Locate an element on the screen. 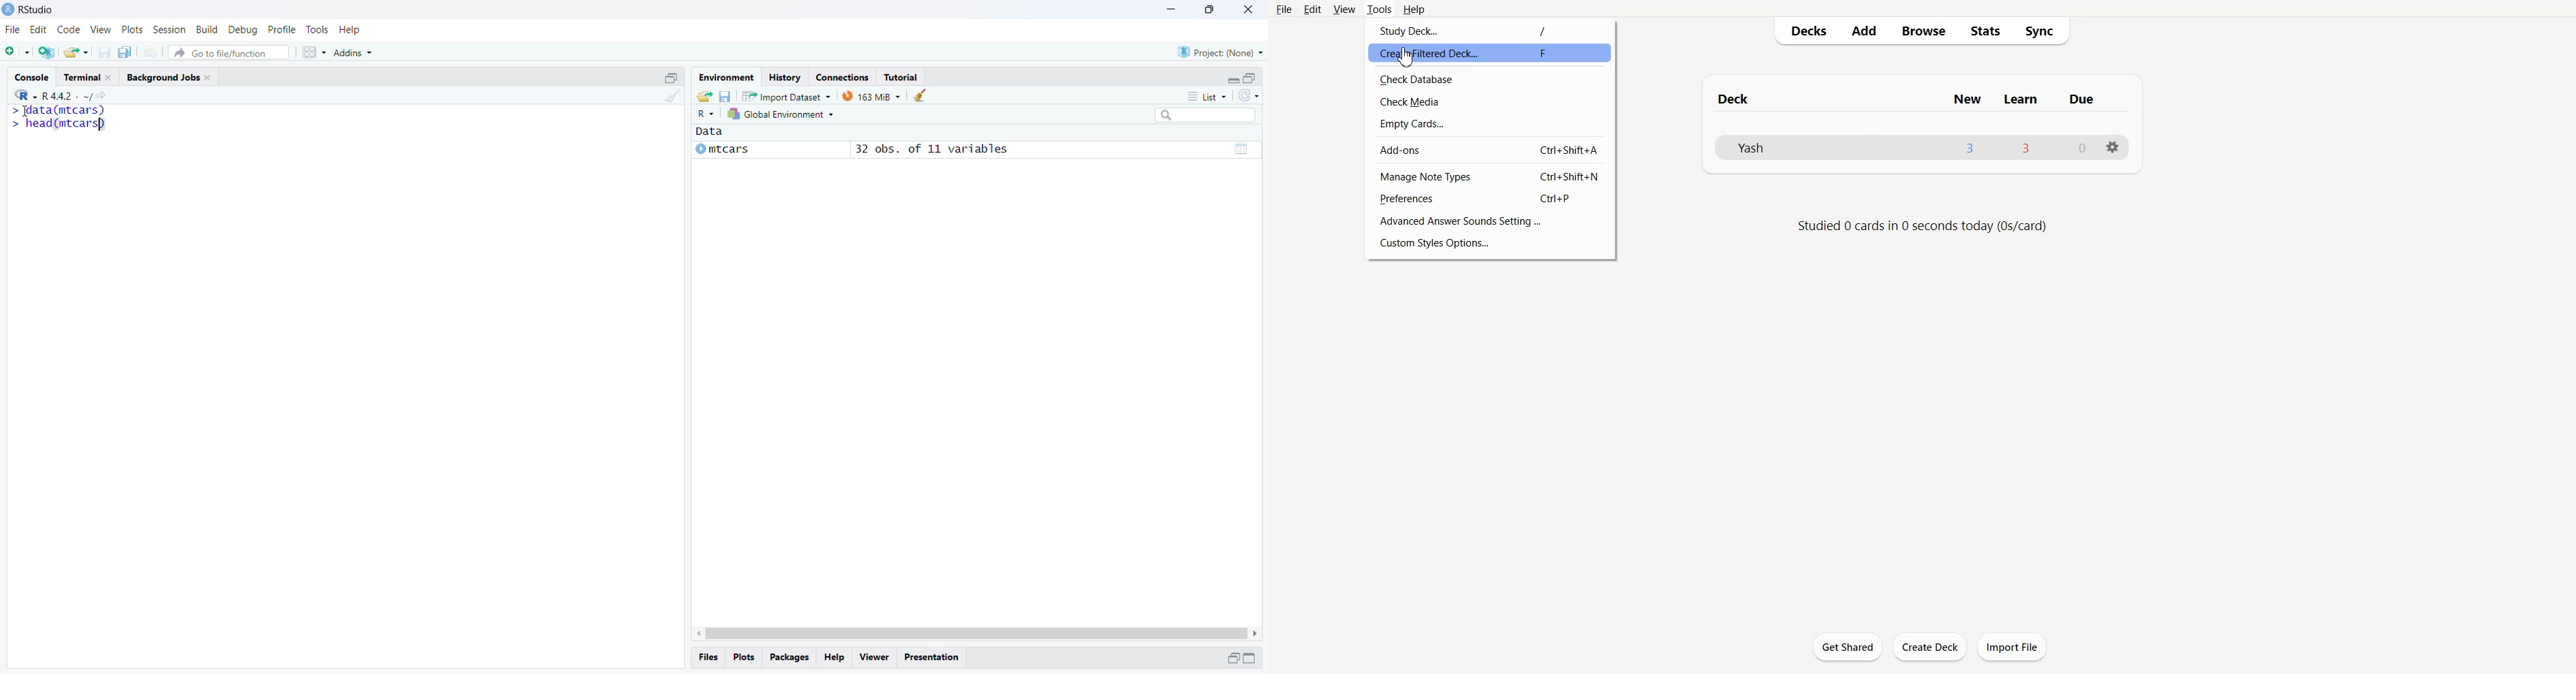 This screenshot has height=700, width=2576. maximise is located at coordinates (1209, 10).